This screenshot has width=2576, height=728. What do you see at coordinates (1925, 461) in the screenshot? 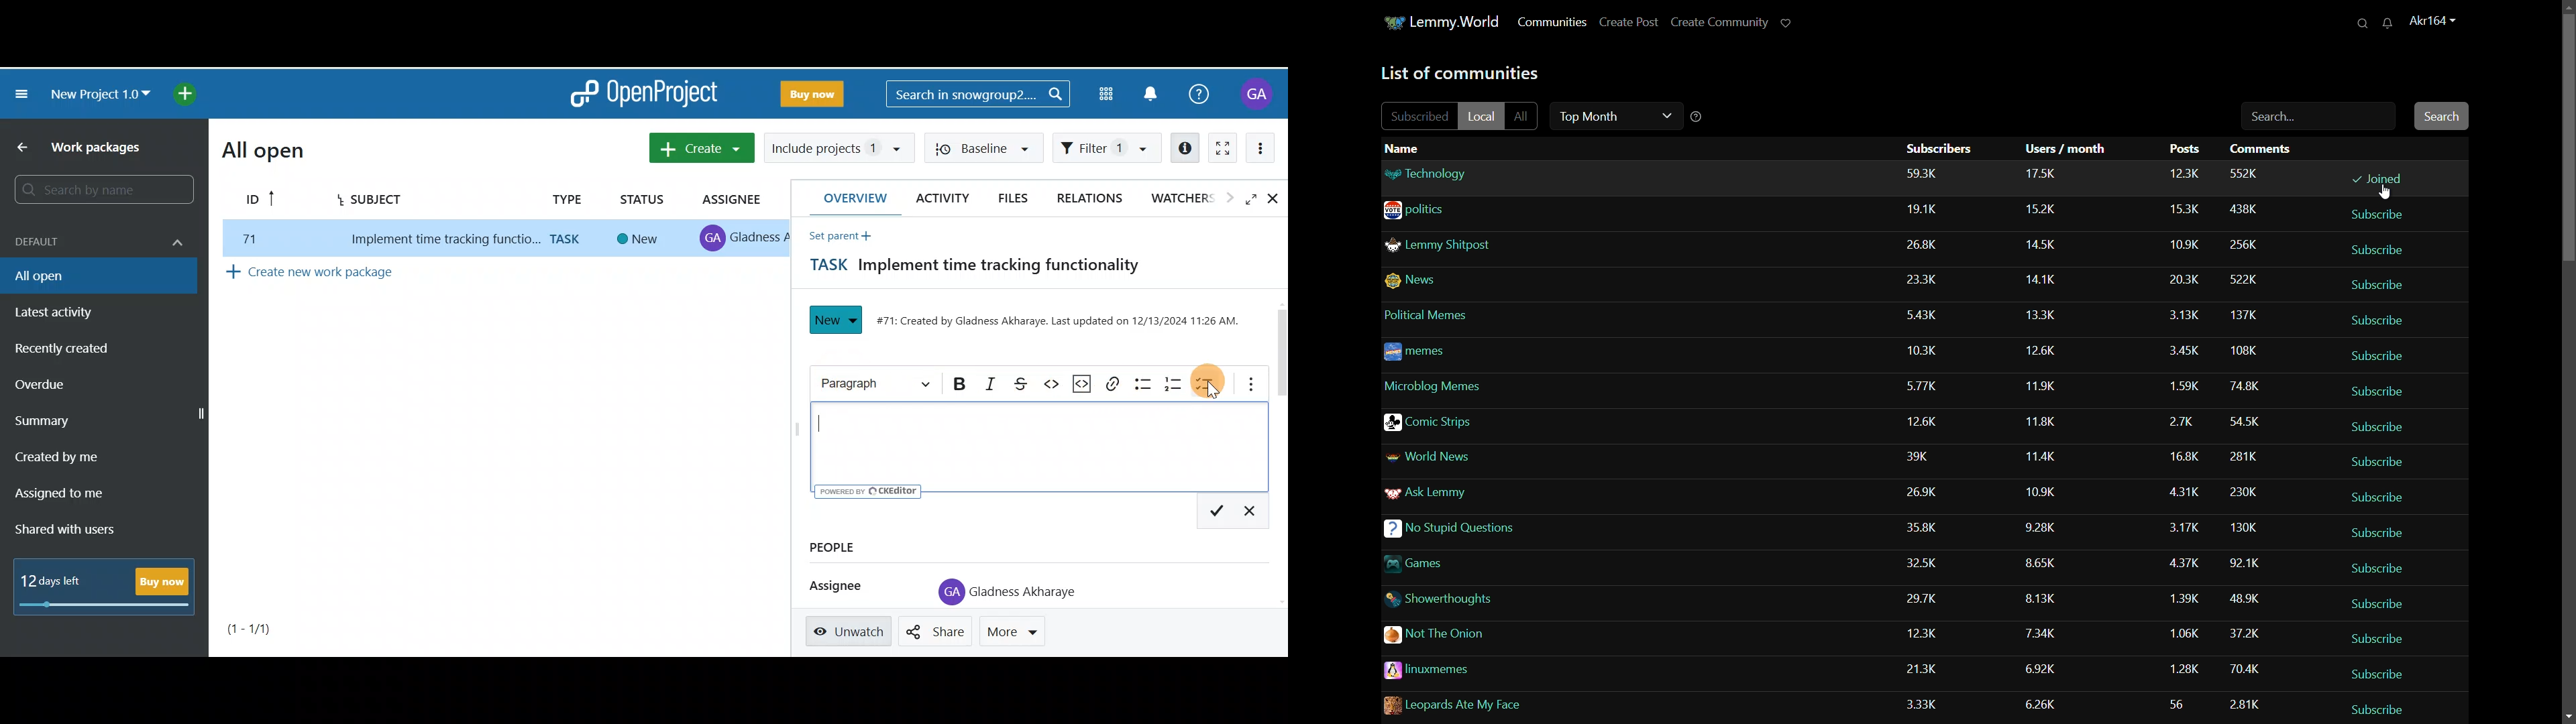
I see `subscribers` at bounding box center [1925, 461].